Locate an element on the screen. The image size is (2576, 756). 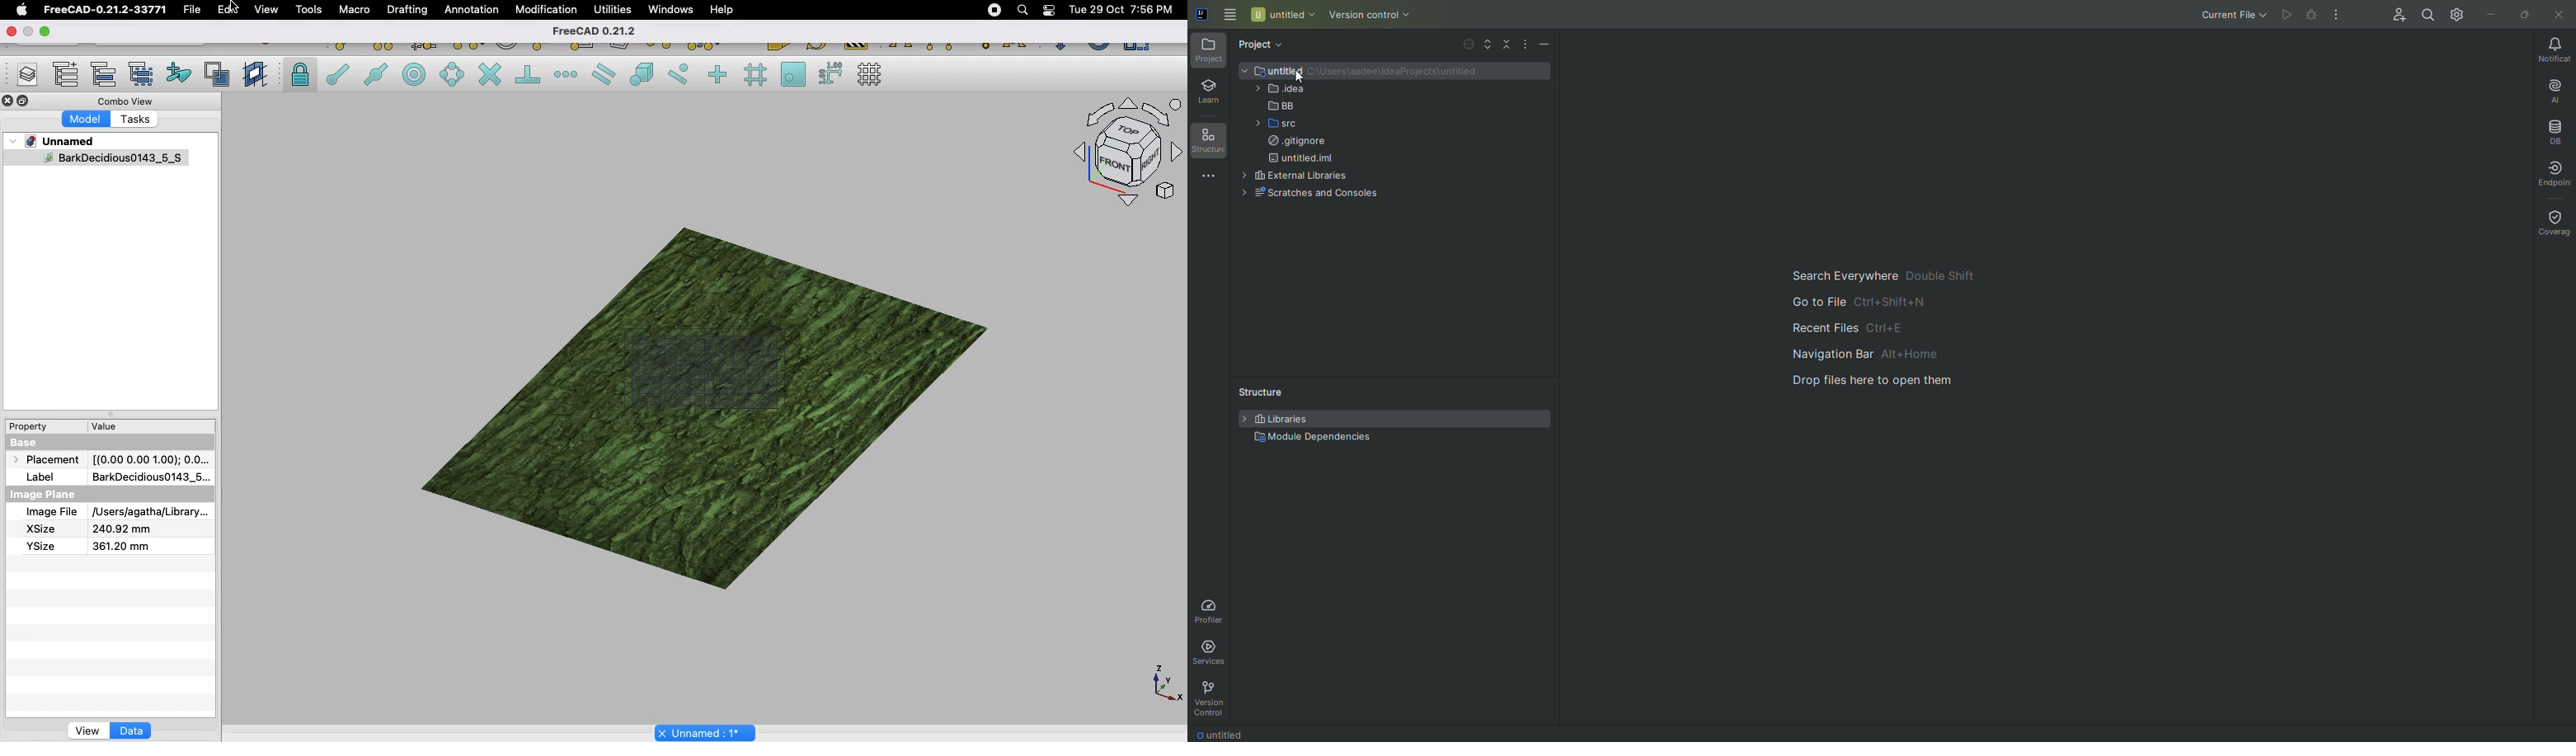
Structure is located at coordinates (1208, 142).